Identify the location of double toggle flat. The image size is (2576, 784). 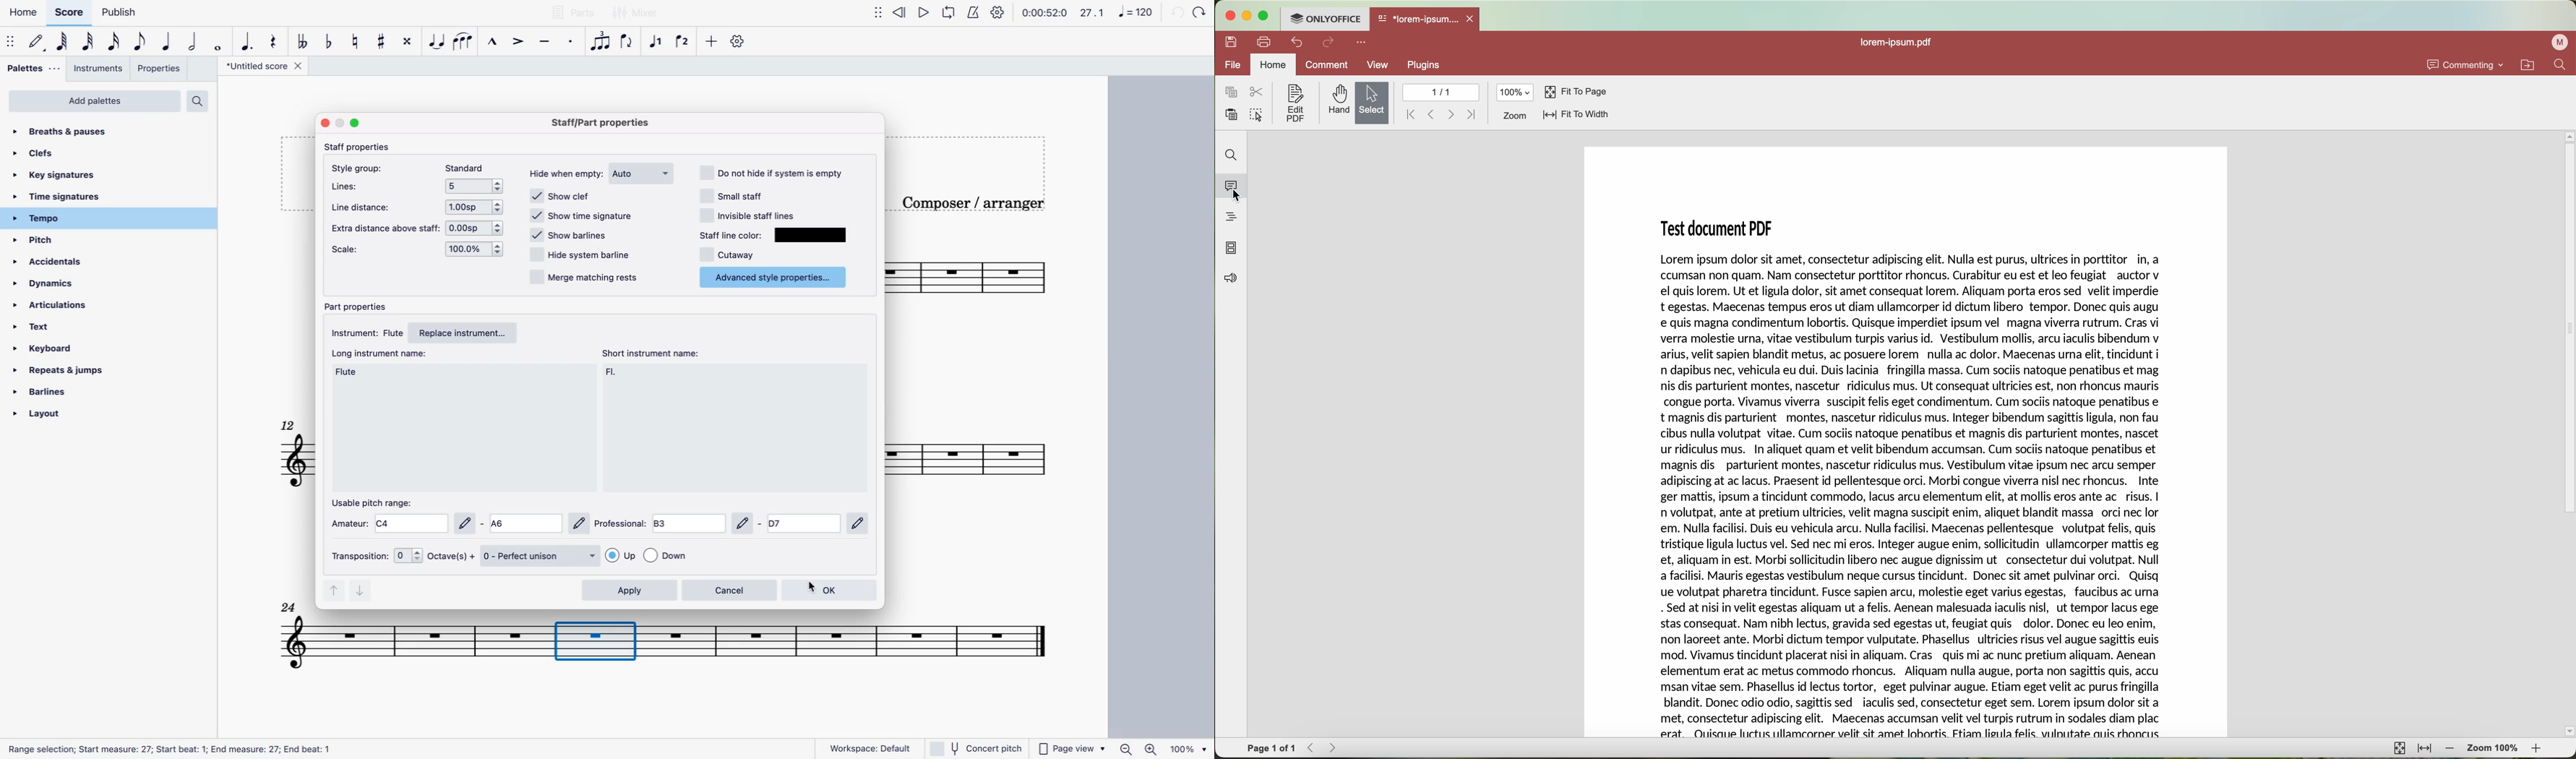
(303, 42).